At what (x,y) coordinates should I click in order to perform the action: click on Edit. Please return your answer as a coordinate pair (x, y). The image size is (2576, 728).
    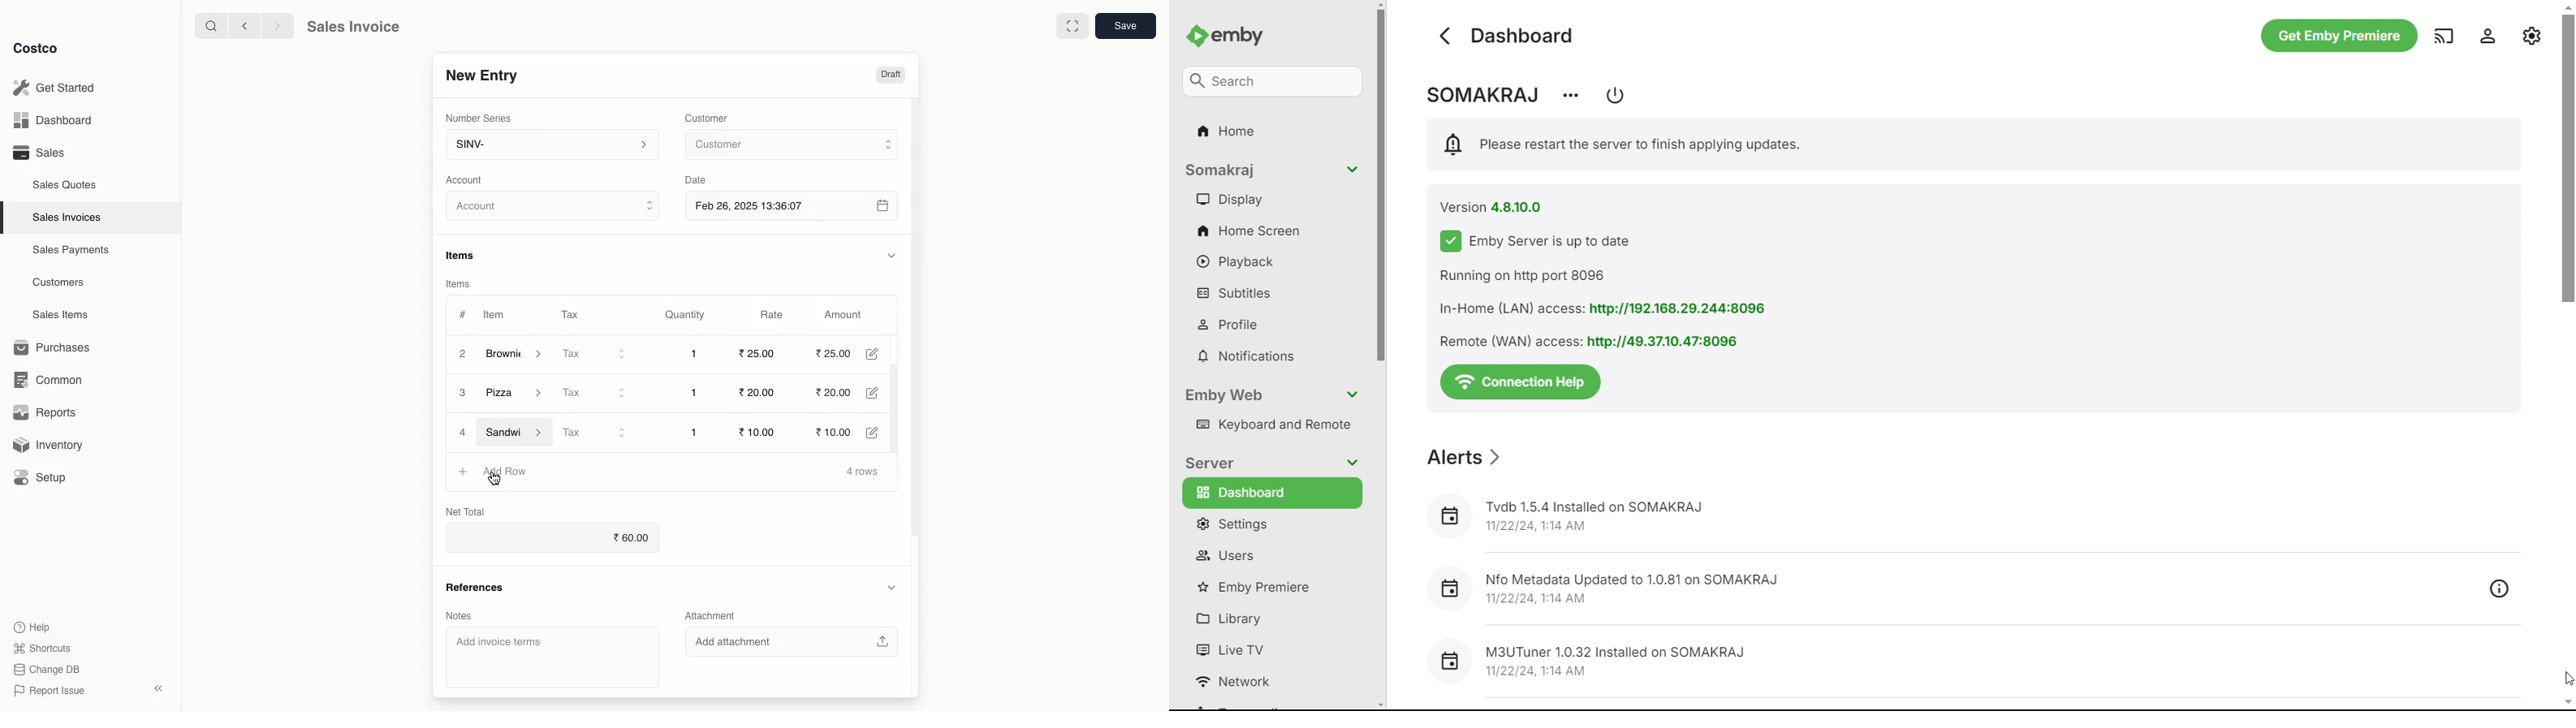
    Looking at the image, I should click on (879, 432).